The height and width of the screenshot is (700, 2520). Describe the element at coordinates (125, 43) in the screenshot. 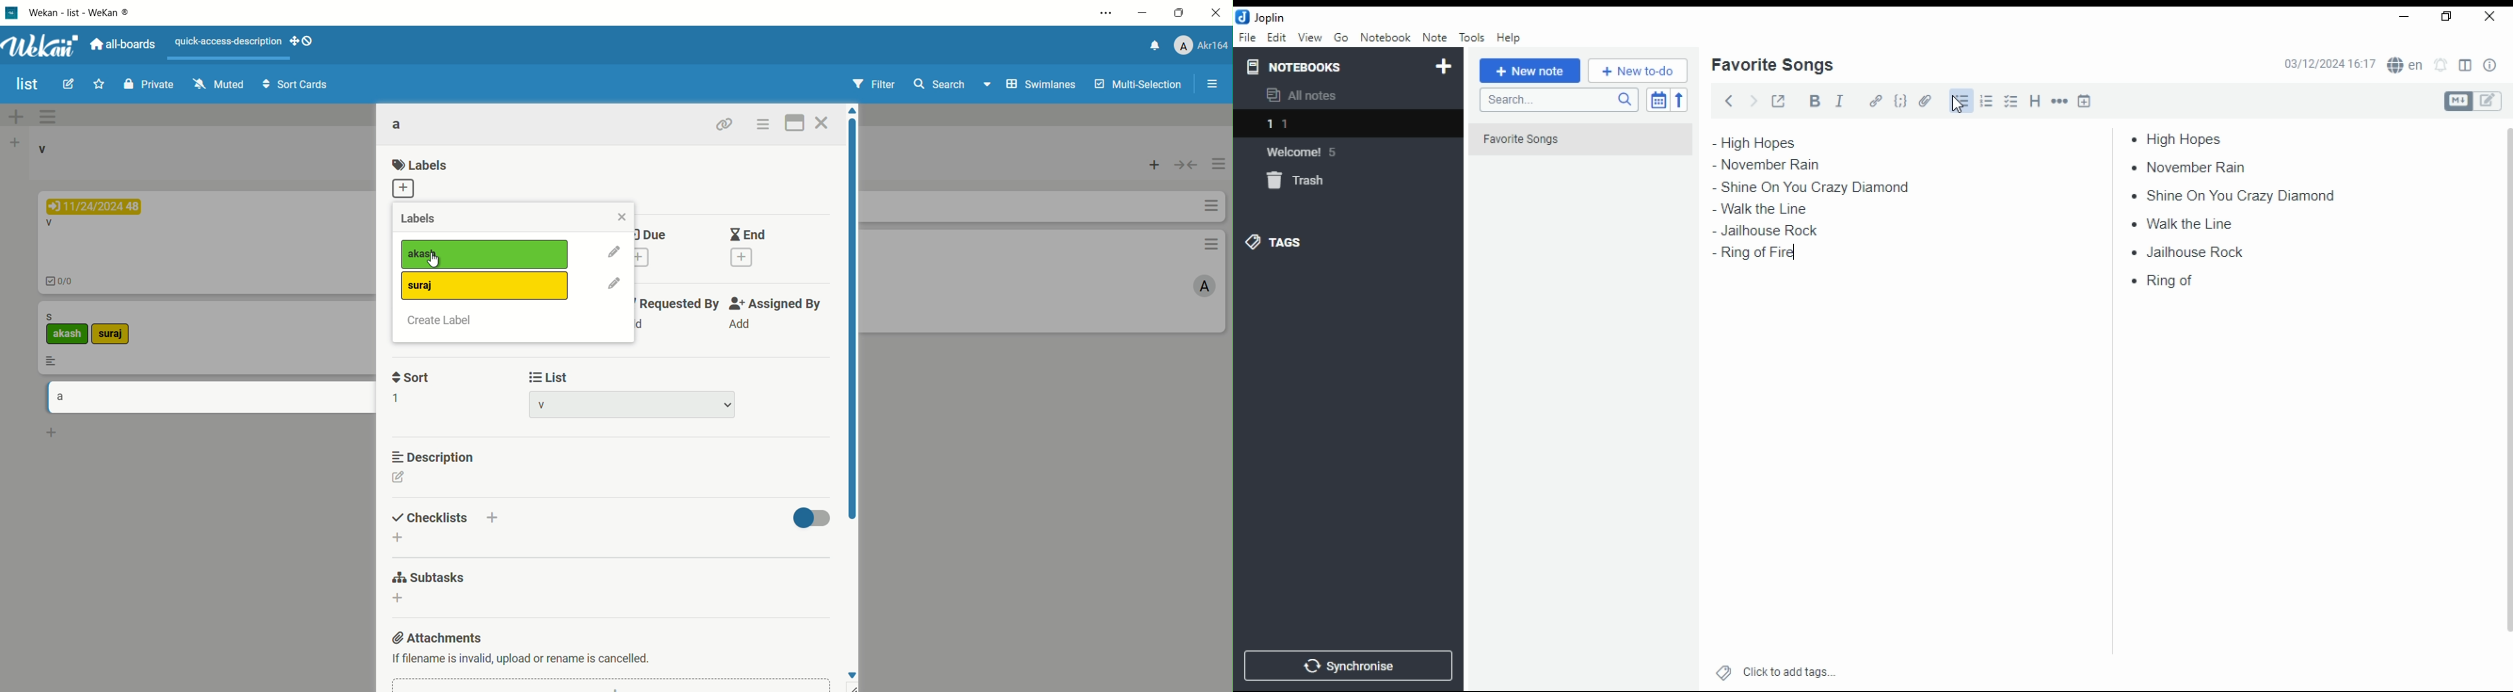

I see `all boards` at that location.